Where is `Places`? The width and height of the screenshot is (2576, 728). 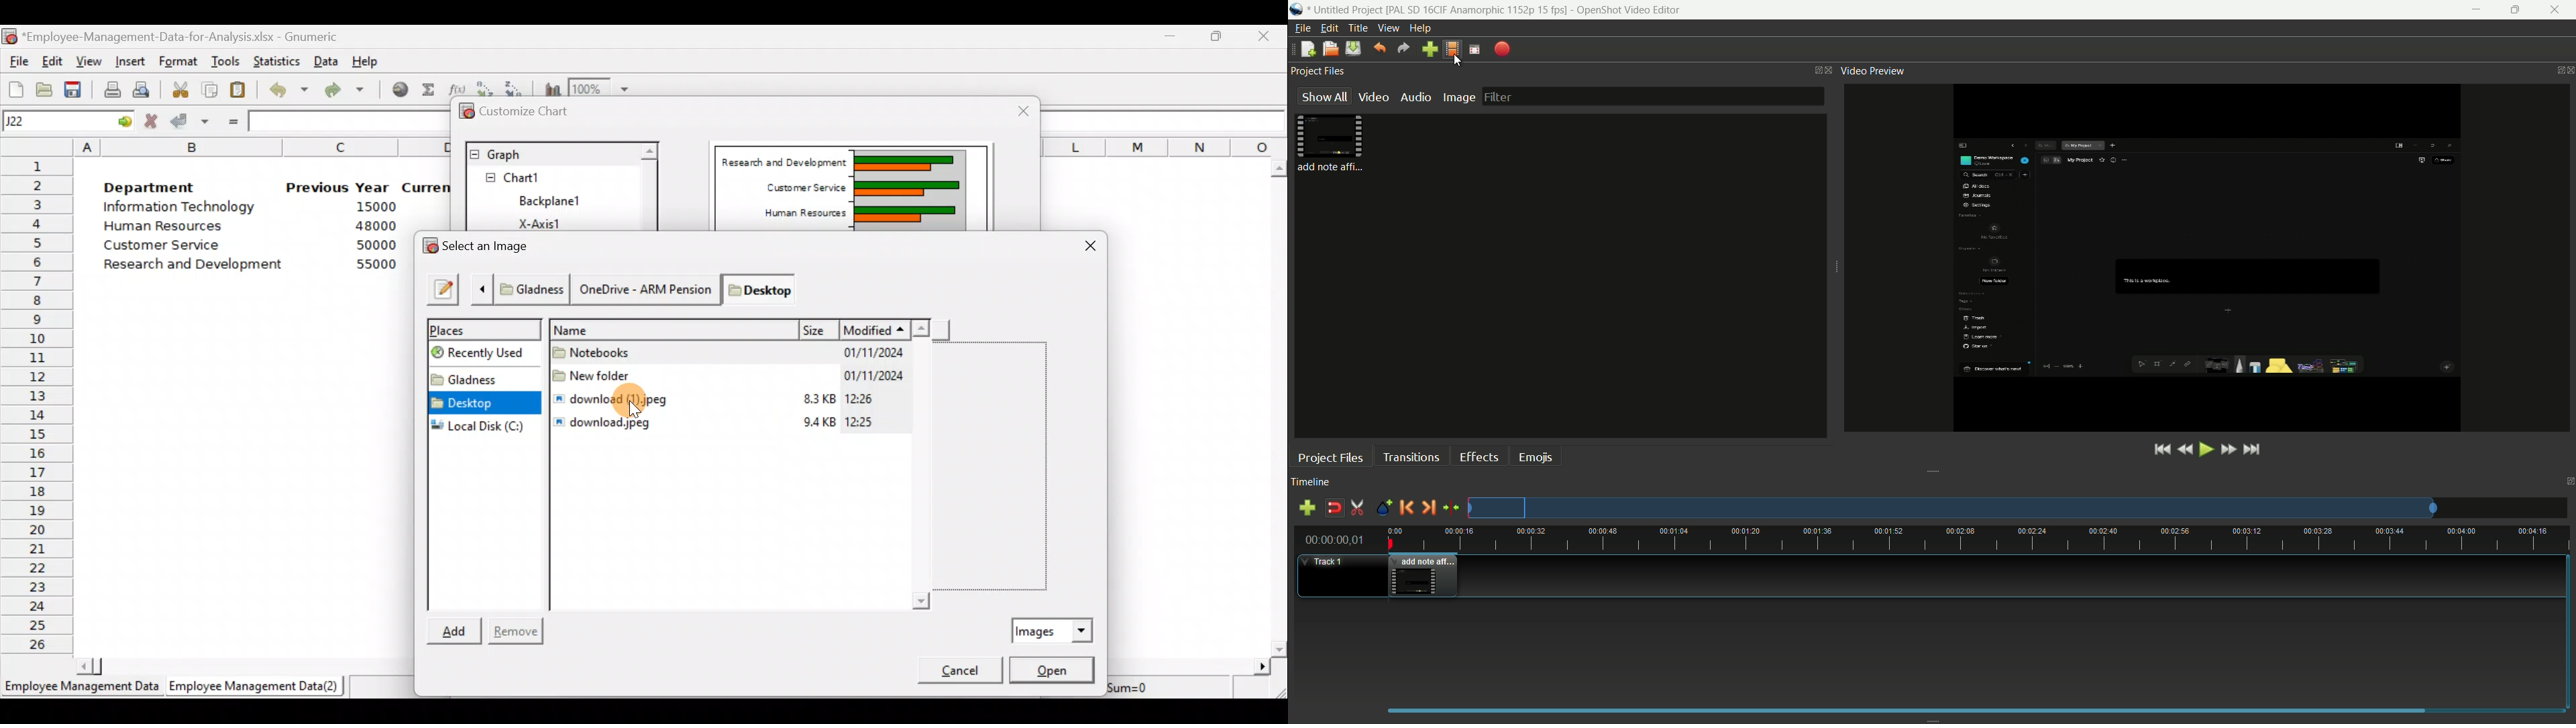 Places is located at coordinates (486, 328).